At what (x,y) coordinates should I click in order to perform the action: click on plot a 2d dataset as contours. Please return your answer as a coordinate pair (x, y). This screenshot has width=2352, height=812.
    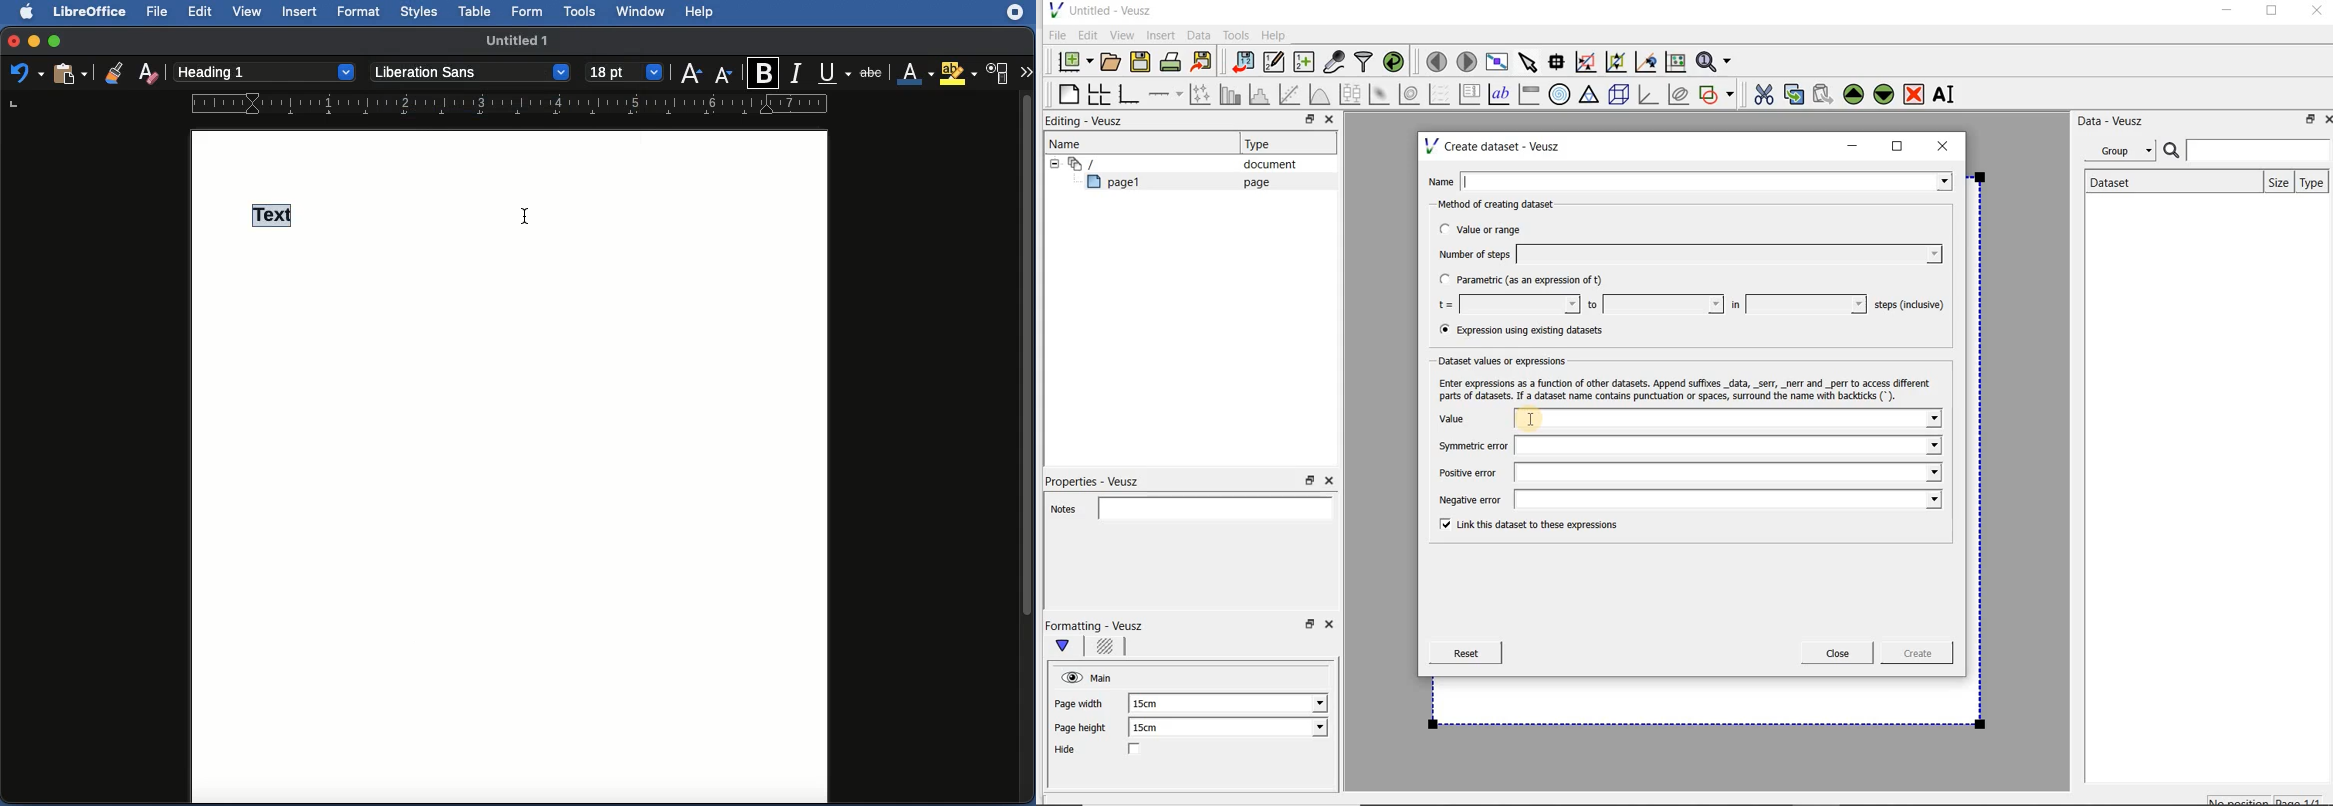
    Looking at the image, I should click on (1410, 94).